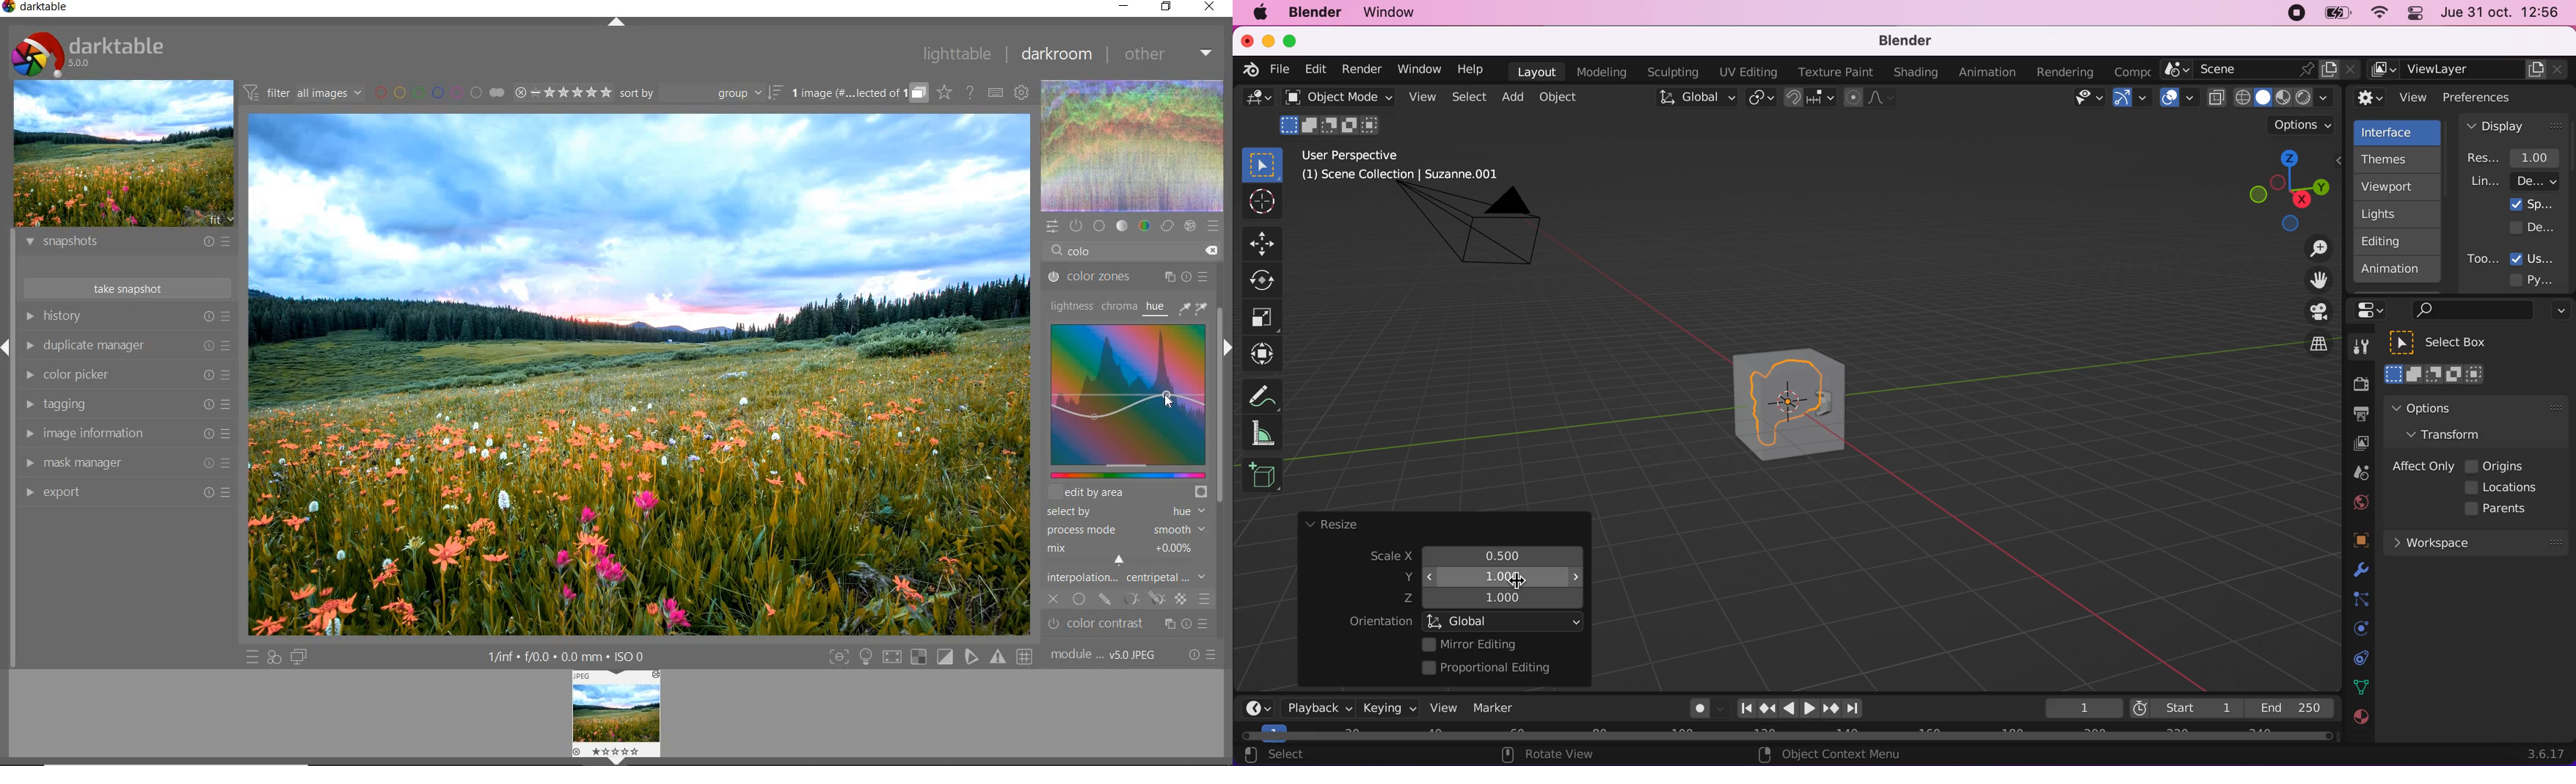  I want to click on move the view, so click(2311, 281).